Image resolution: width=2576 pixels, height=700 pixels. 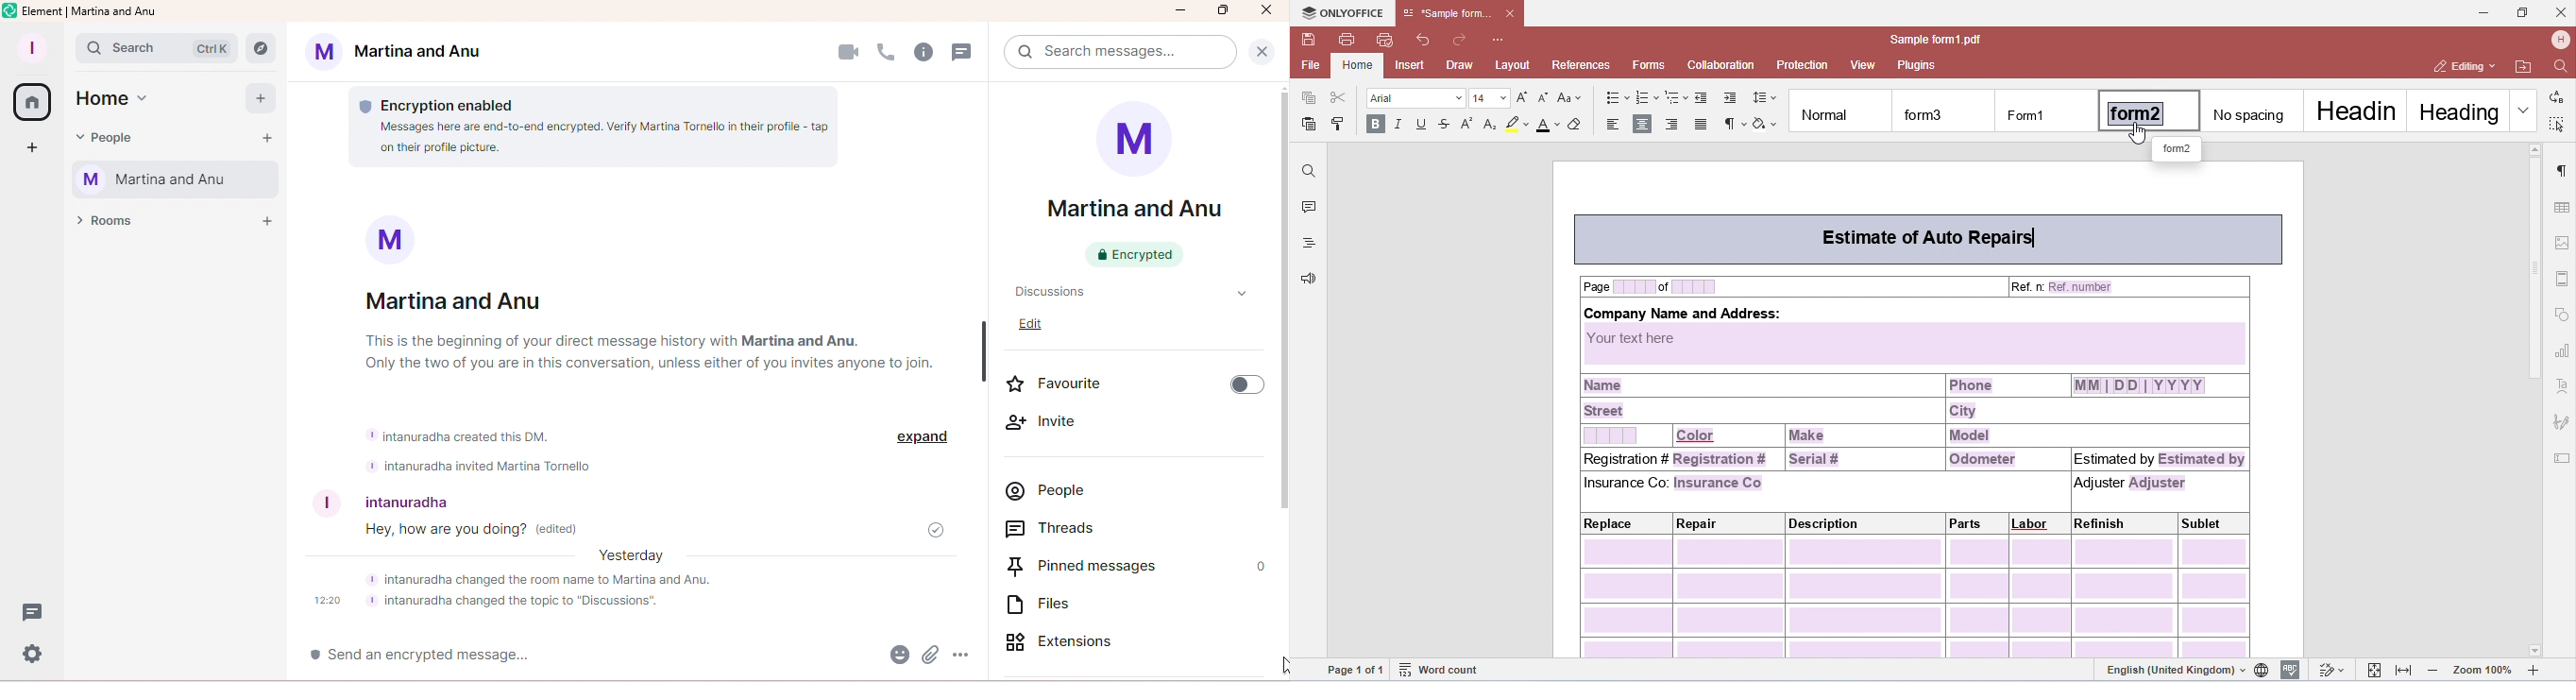 What do you see at coordinates (458, 299) in the screenshot?
I see `Martina and Anu` at bounding box center [458, 299].